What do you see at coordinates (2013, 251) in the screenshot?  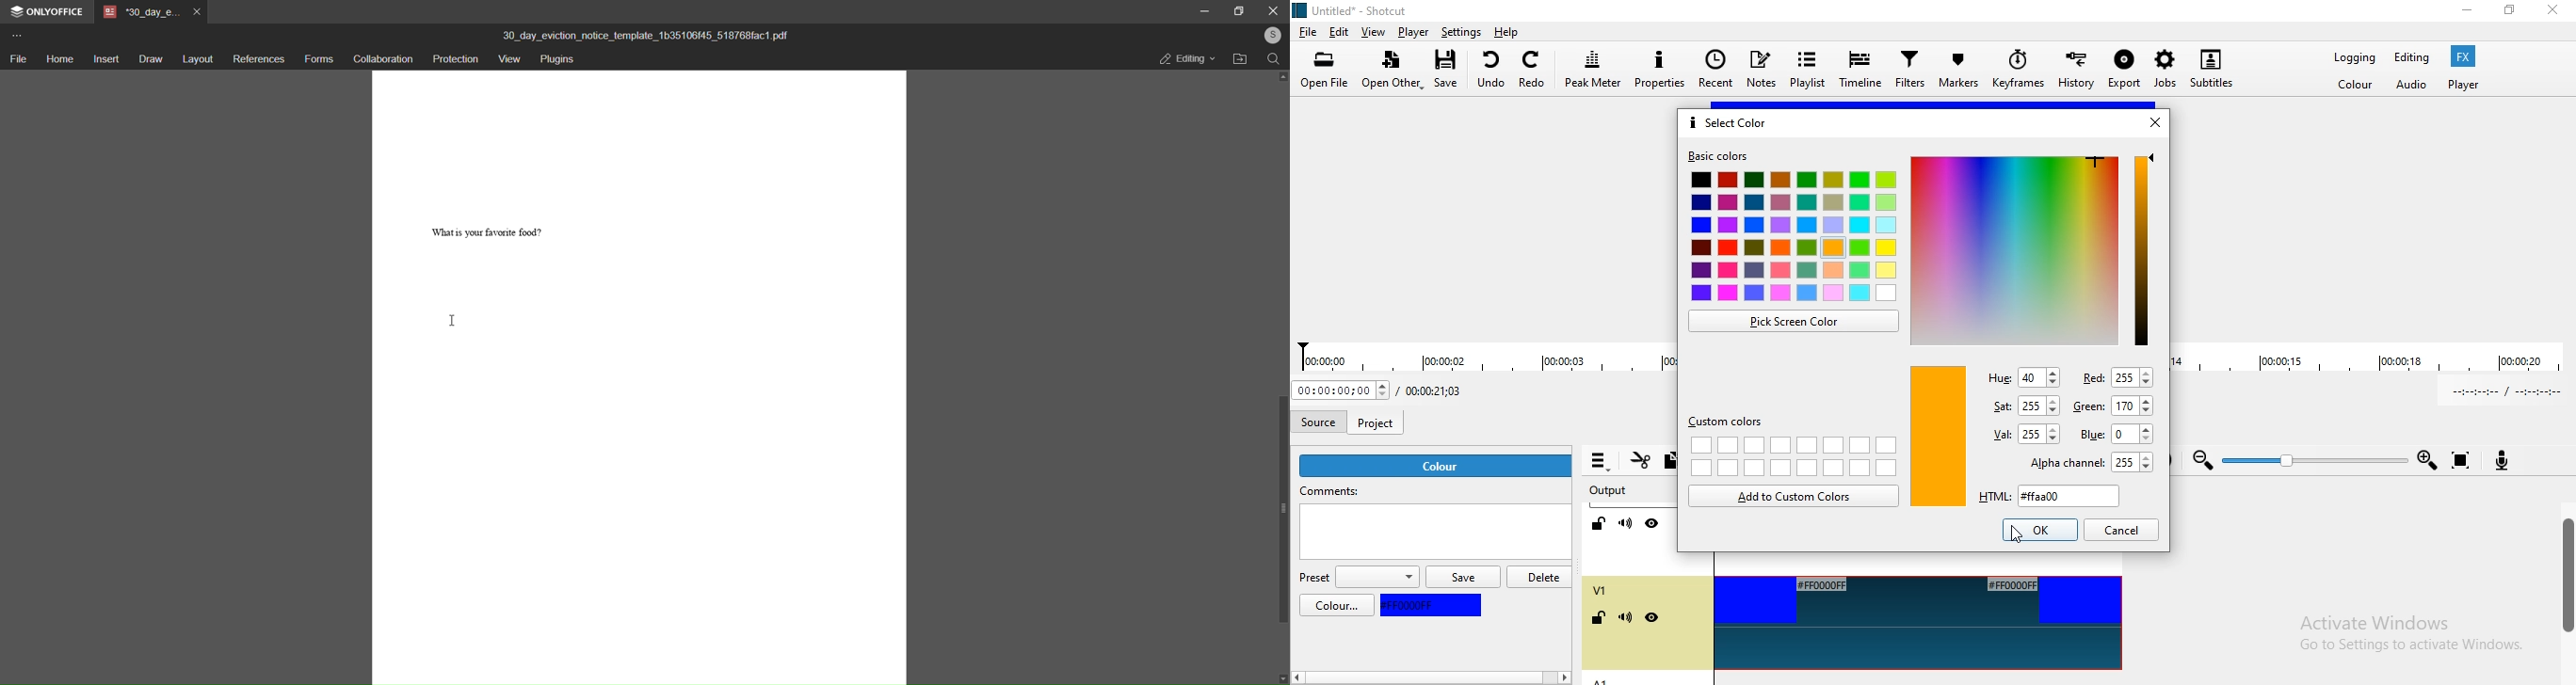 I see `color pallette` at bounding box center [2013, 251].